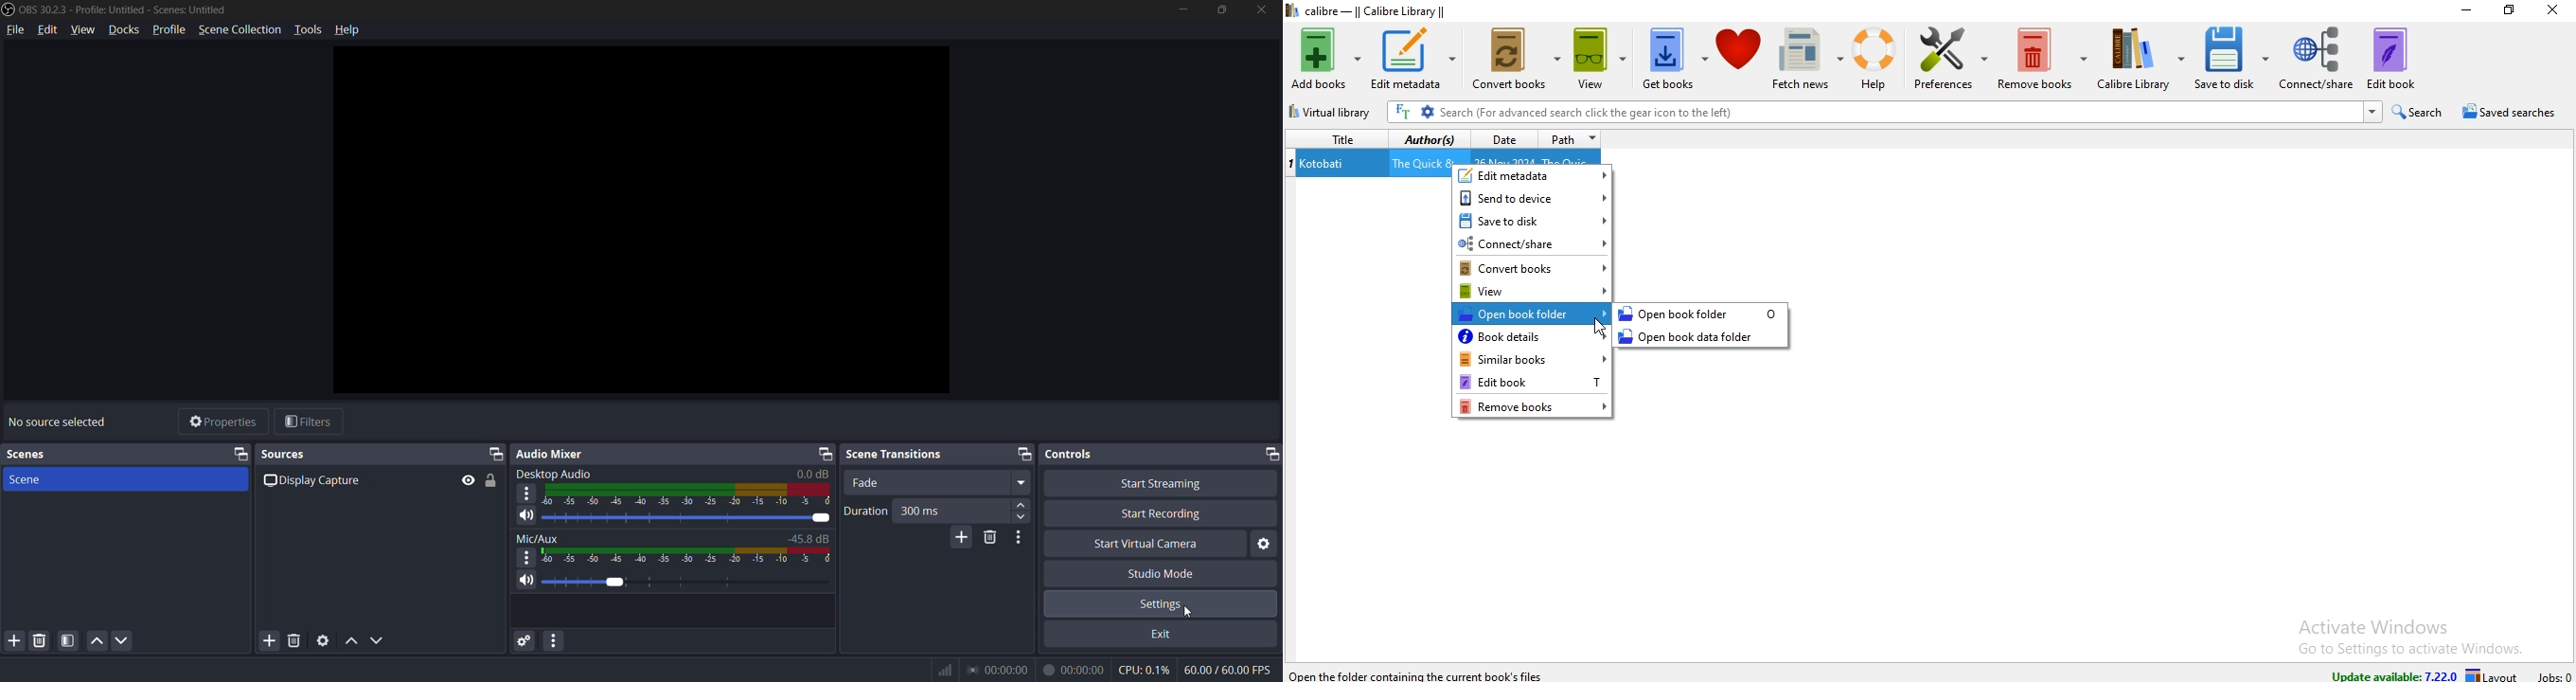 The width and height of the screenshot is (2576, 700). I want to click on scene, so click(31, 480).